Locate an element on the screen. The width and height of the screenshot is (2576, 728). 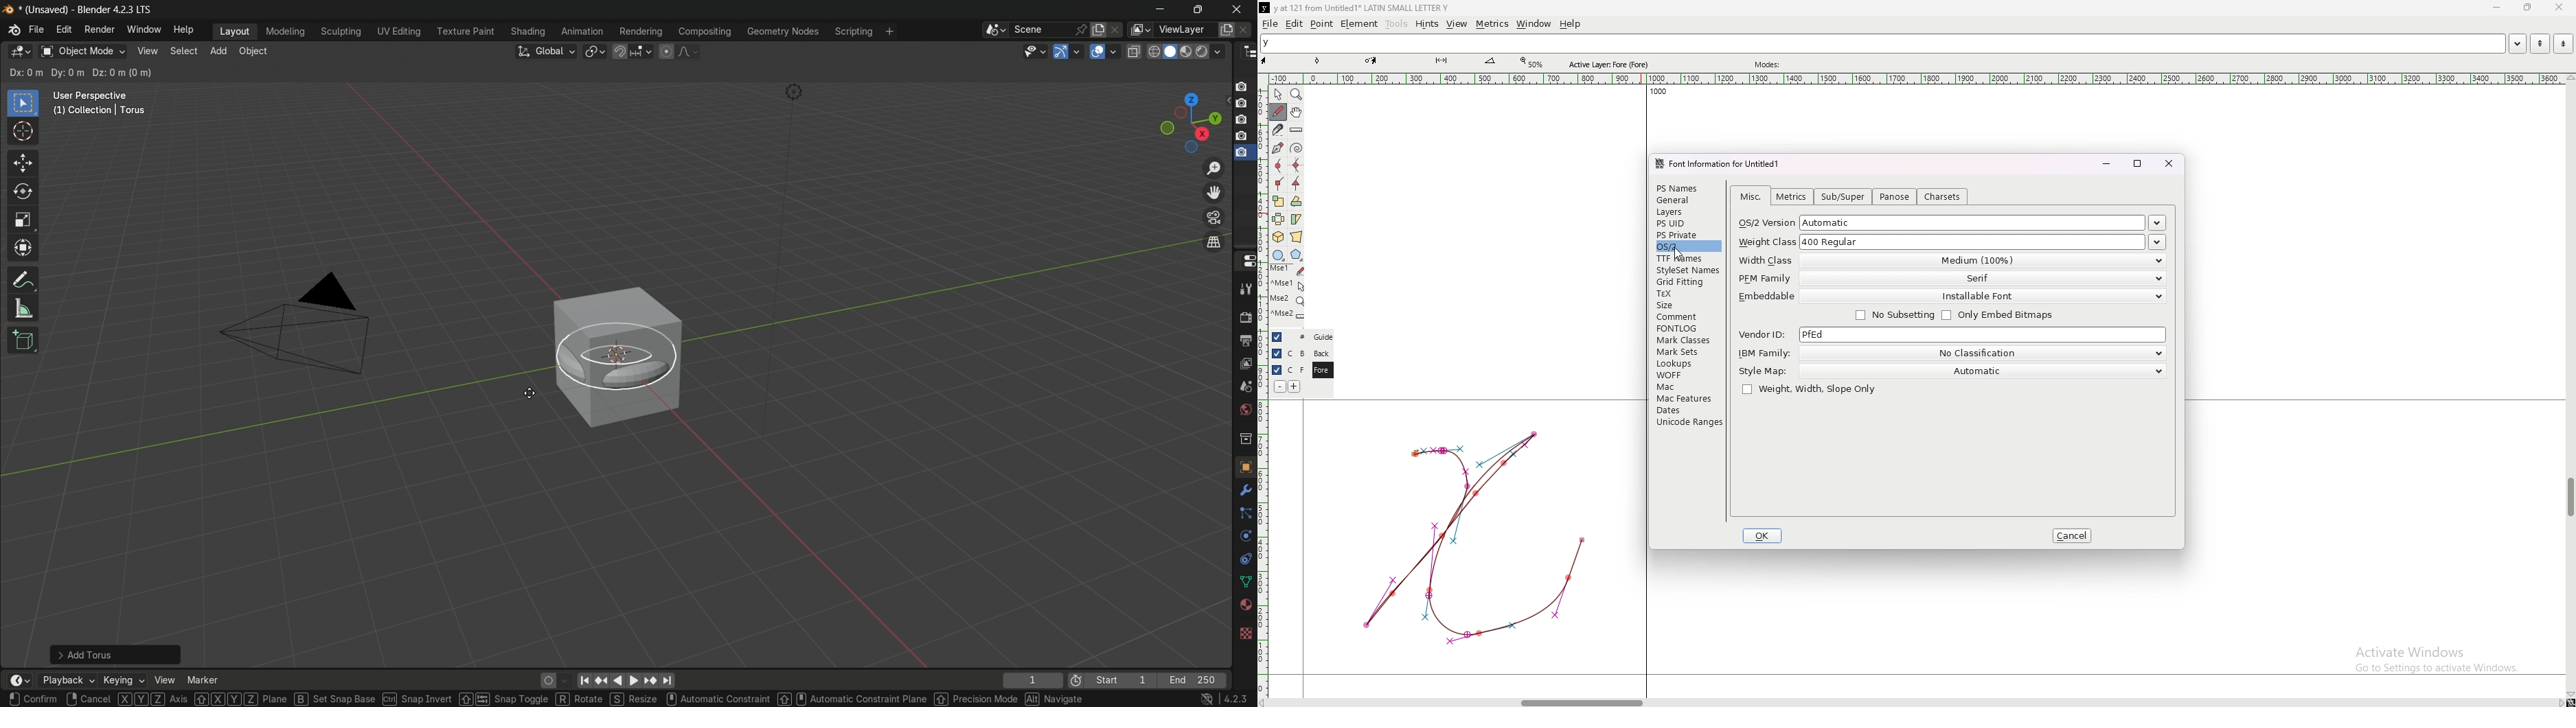
cancel is located at coordinates (2072, 535).